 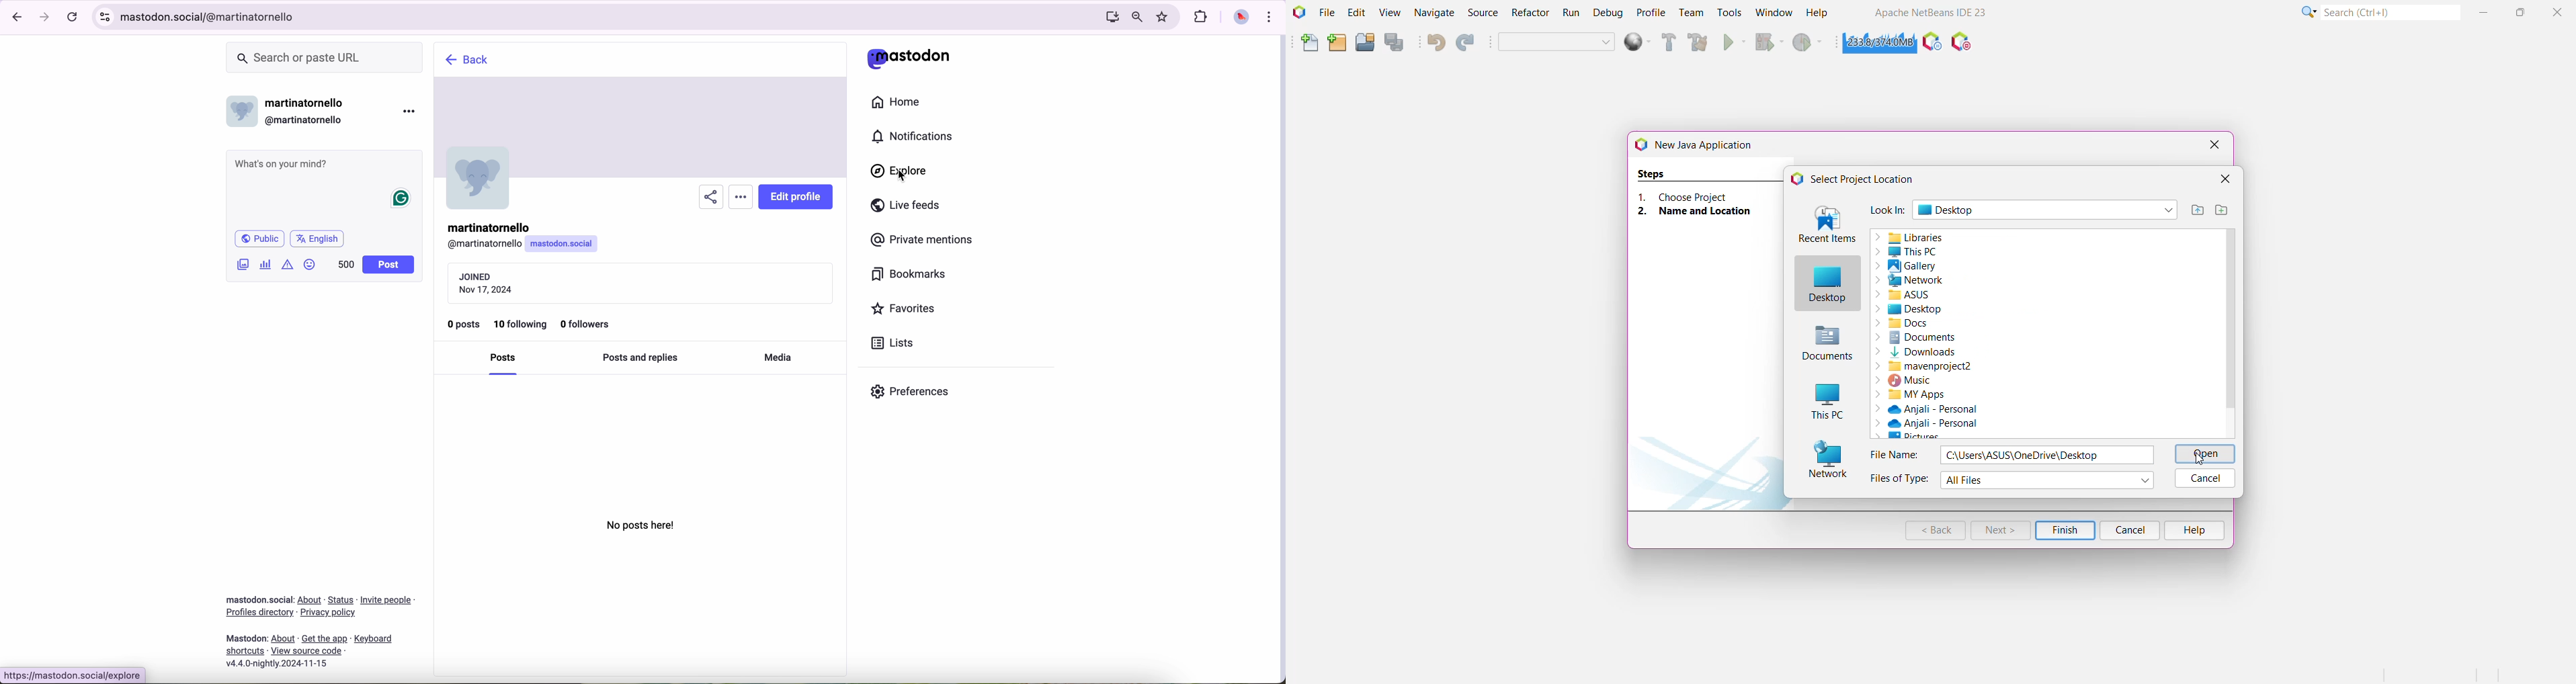 I want to click on Name and Location, so click(x=1702, y=212).